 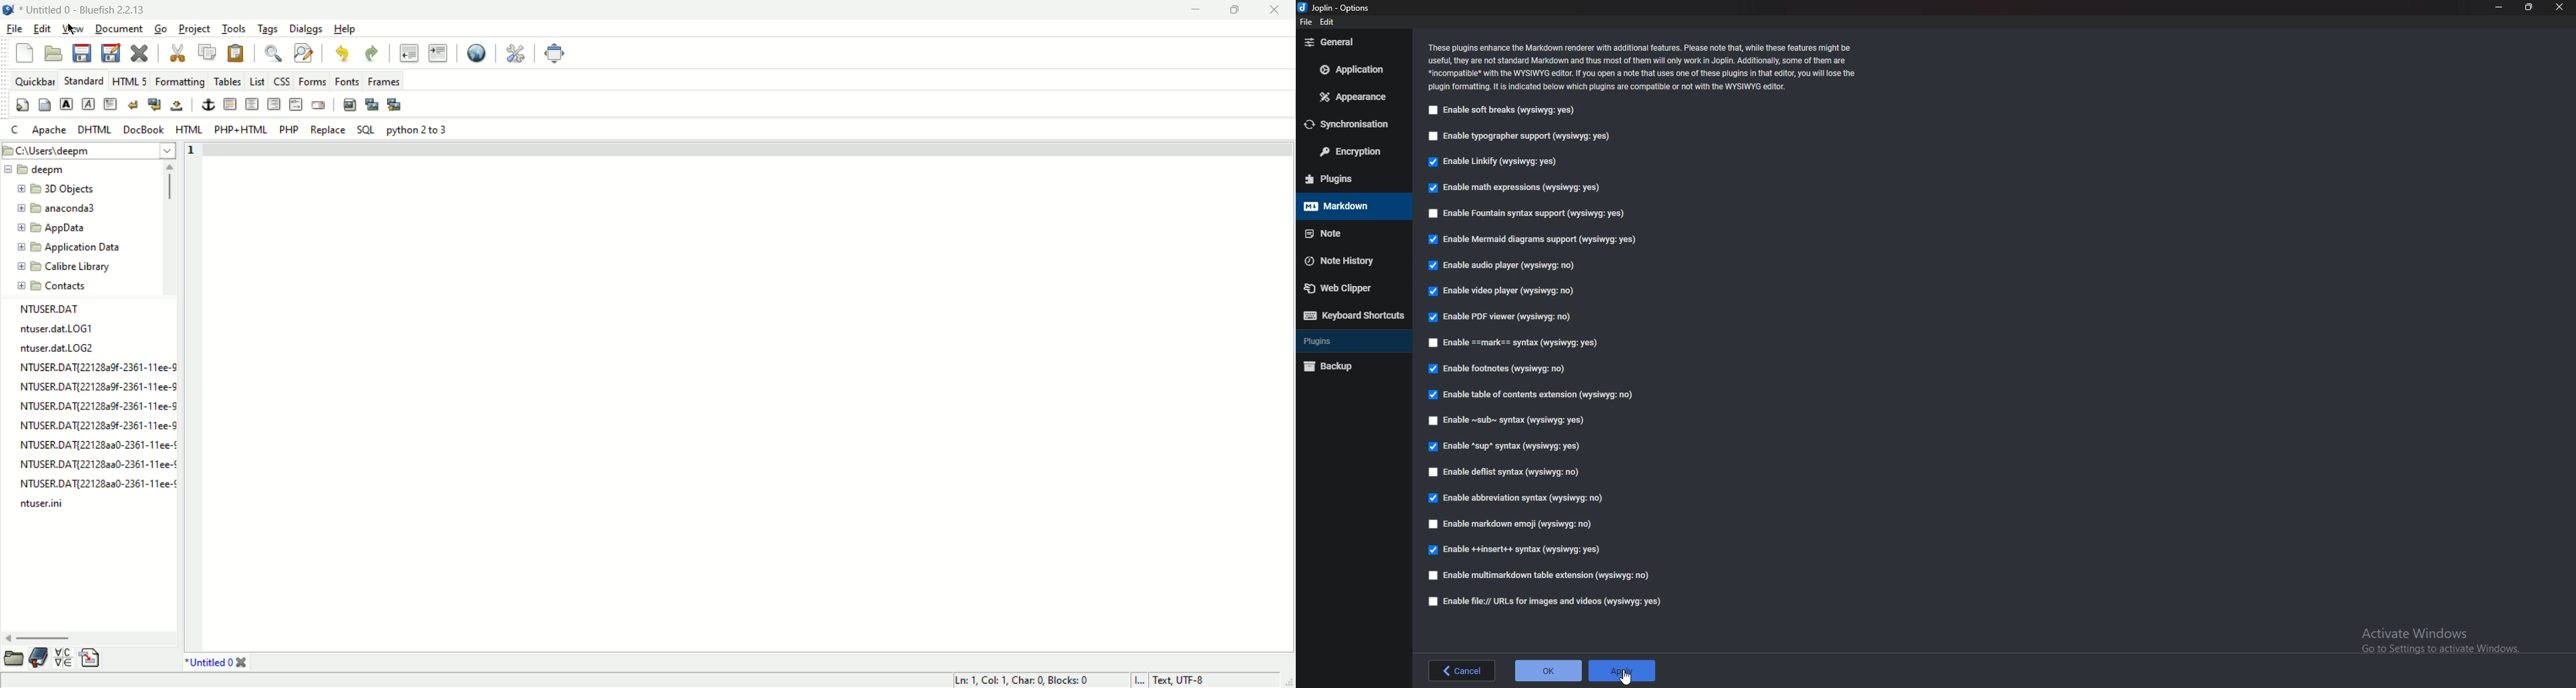 What do you see at coordinates (1513, 551) in the screenshot?
I see `Edible insert syntax` at bounding box center [1513, 551].